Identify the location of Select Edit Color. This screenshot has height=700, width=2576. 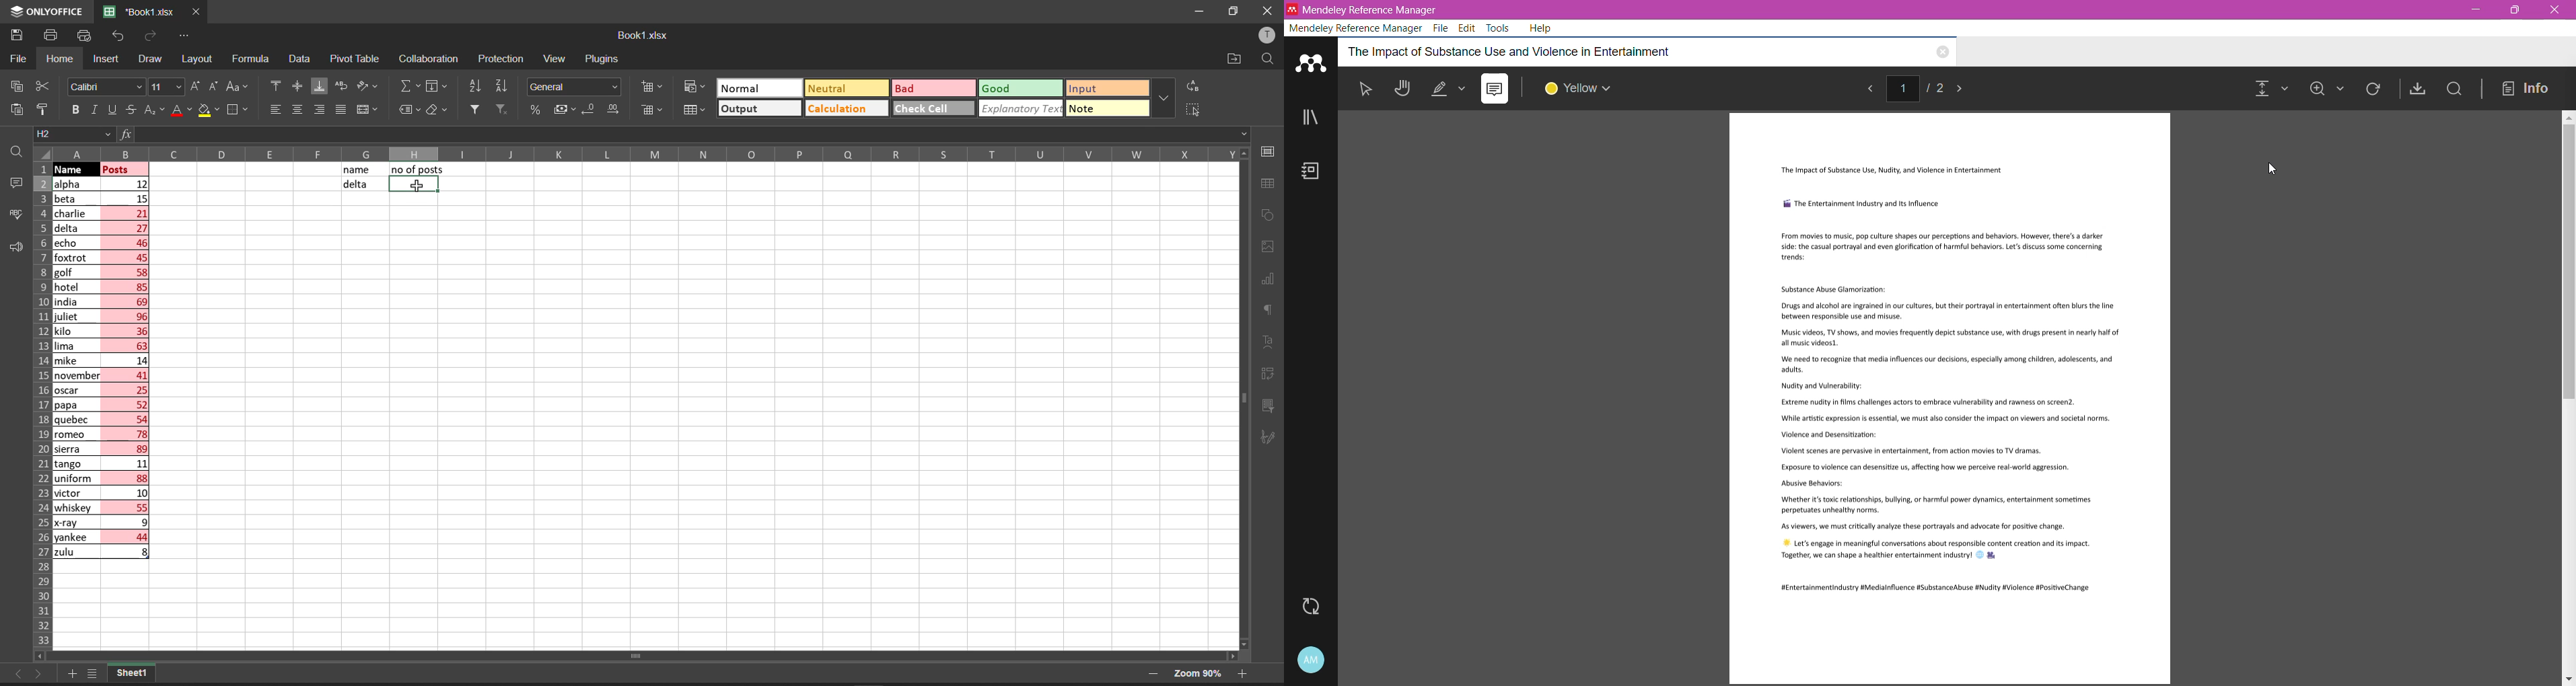
(1585, 89).